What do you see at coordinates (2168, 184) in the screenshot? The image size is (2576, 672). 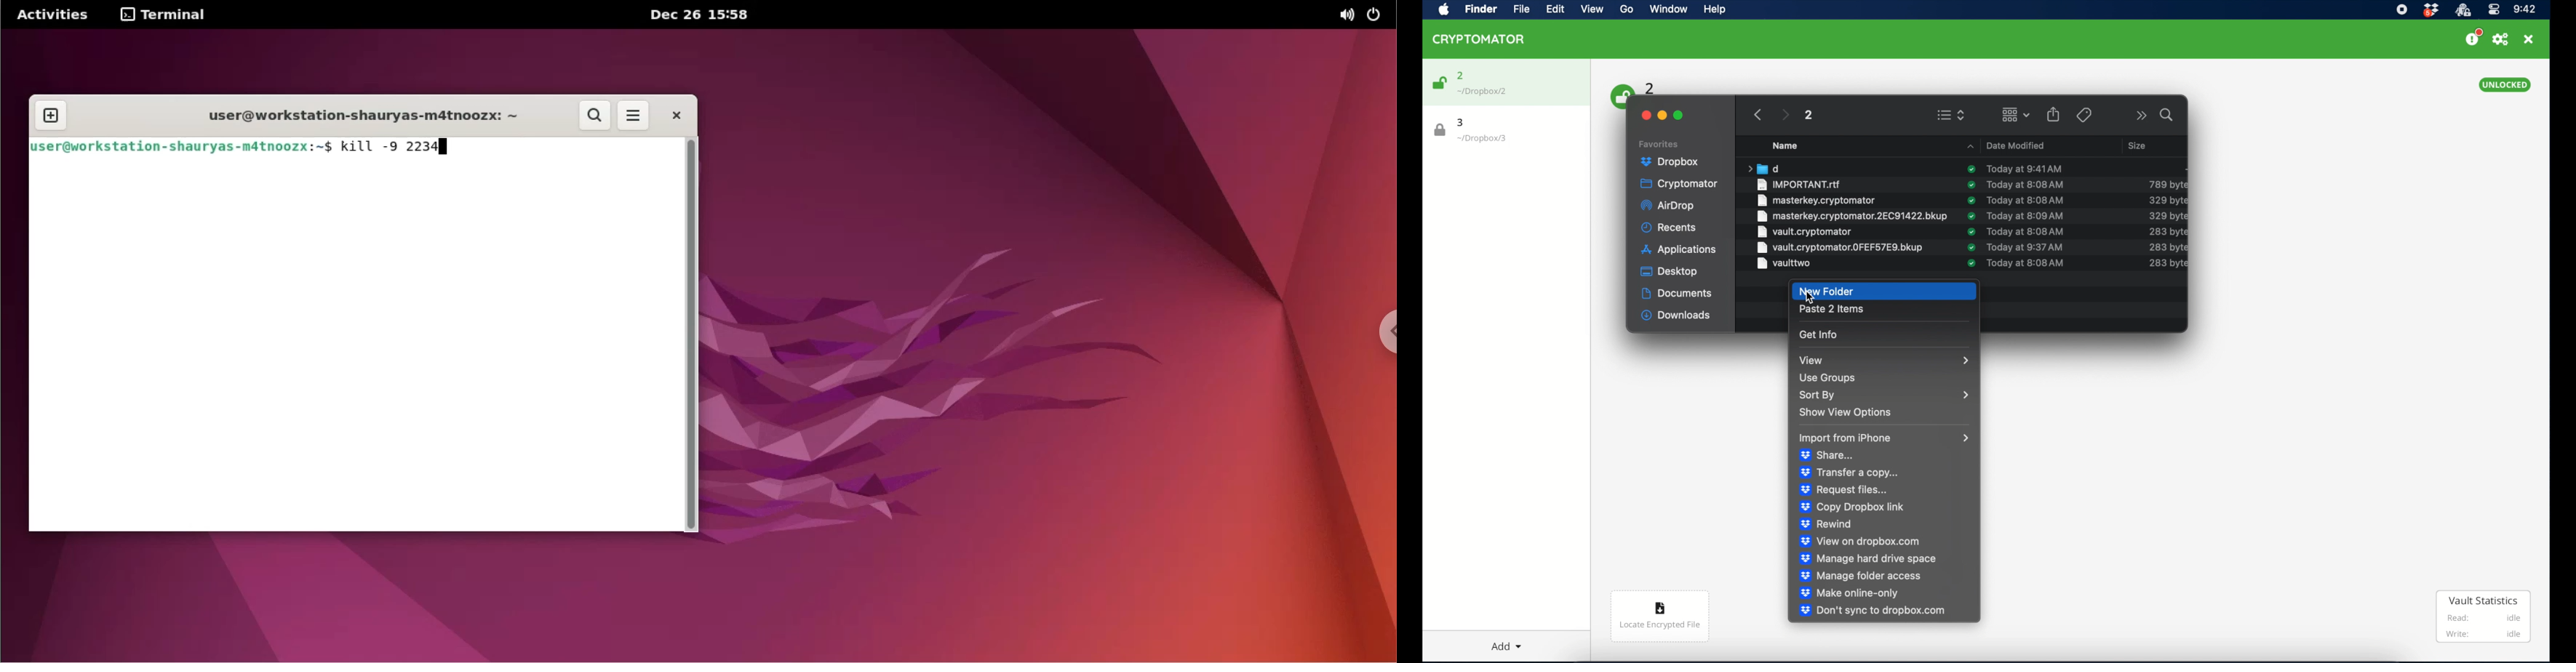 I see `size` at bounding box center [2168, 184].